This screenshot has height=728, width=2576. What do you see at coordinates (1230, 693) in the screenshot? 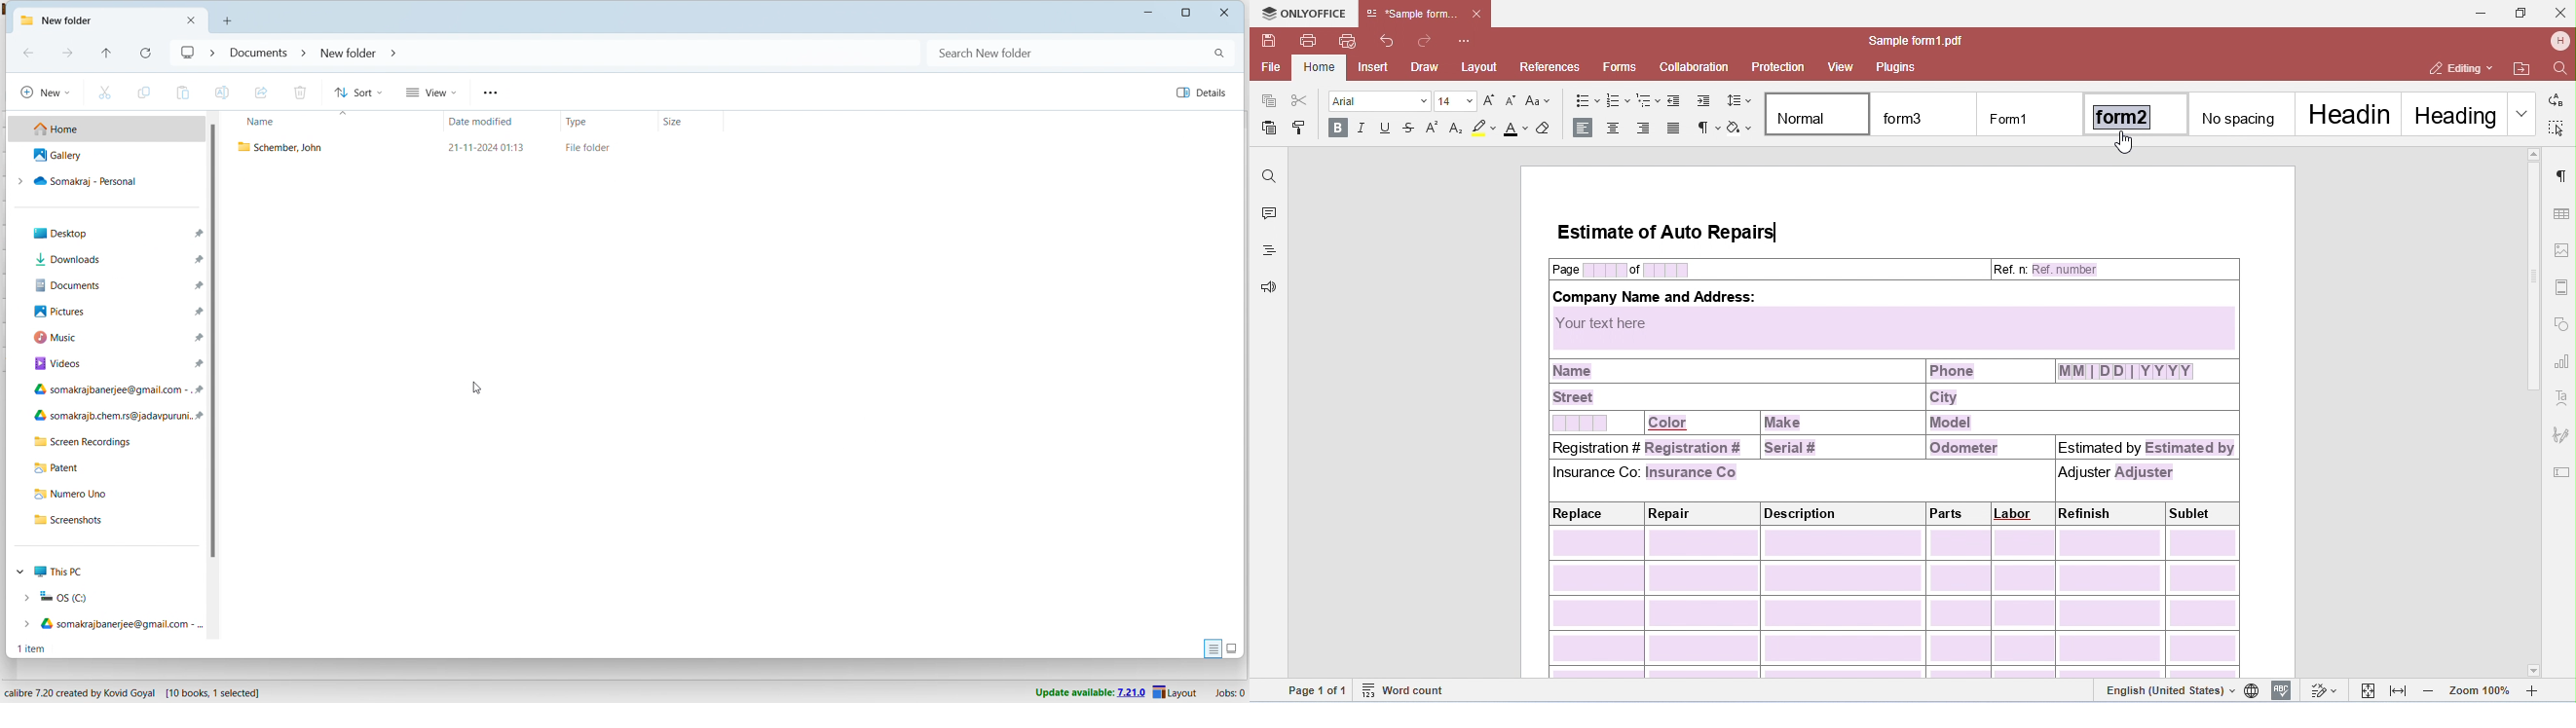
I see `active jobs` at bounding box center [1230, 693].